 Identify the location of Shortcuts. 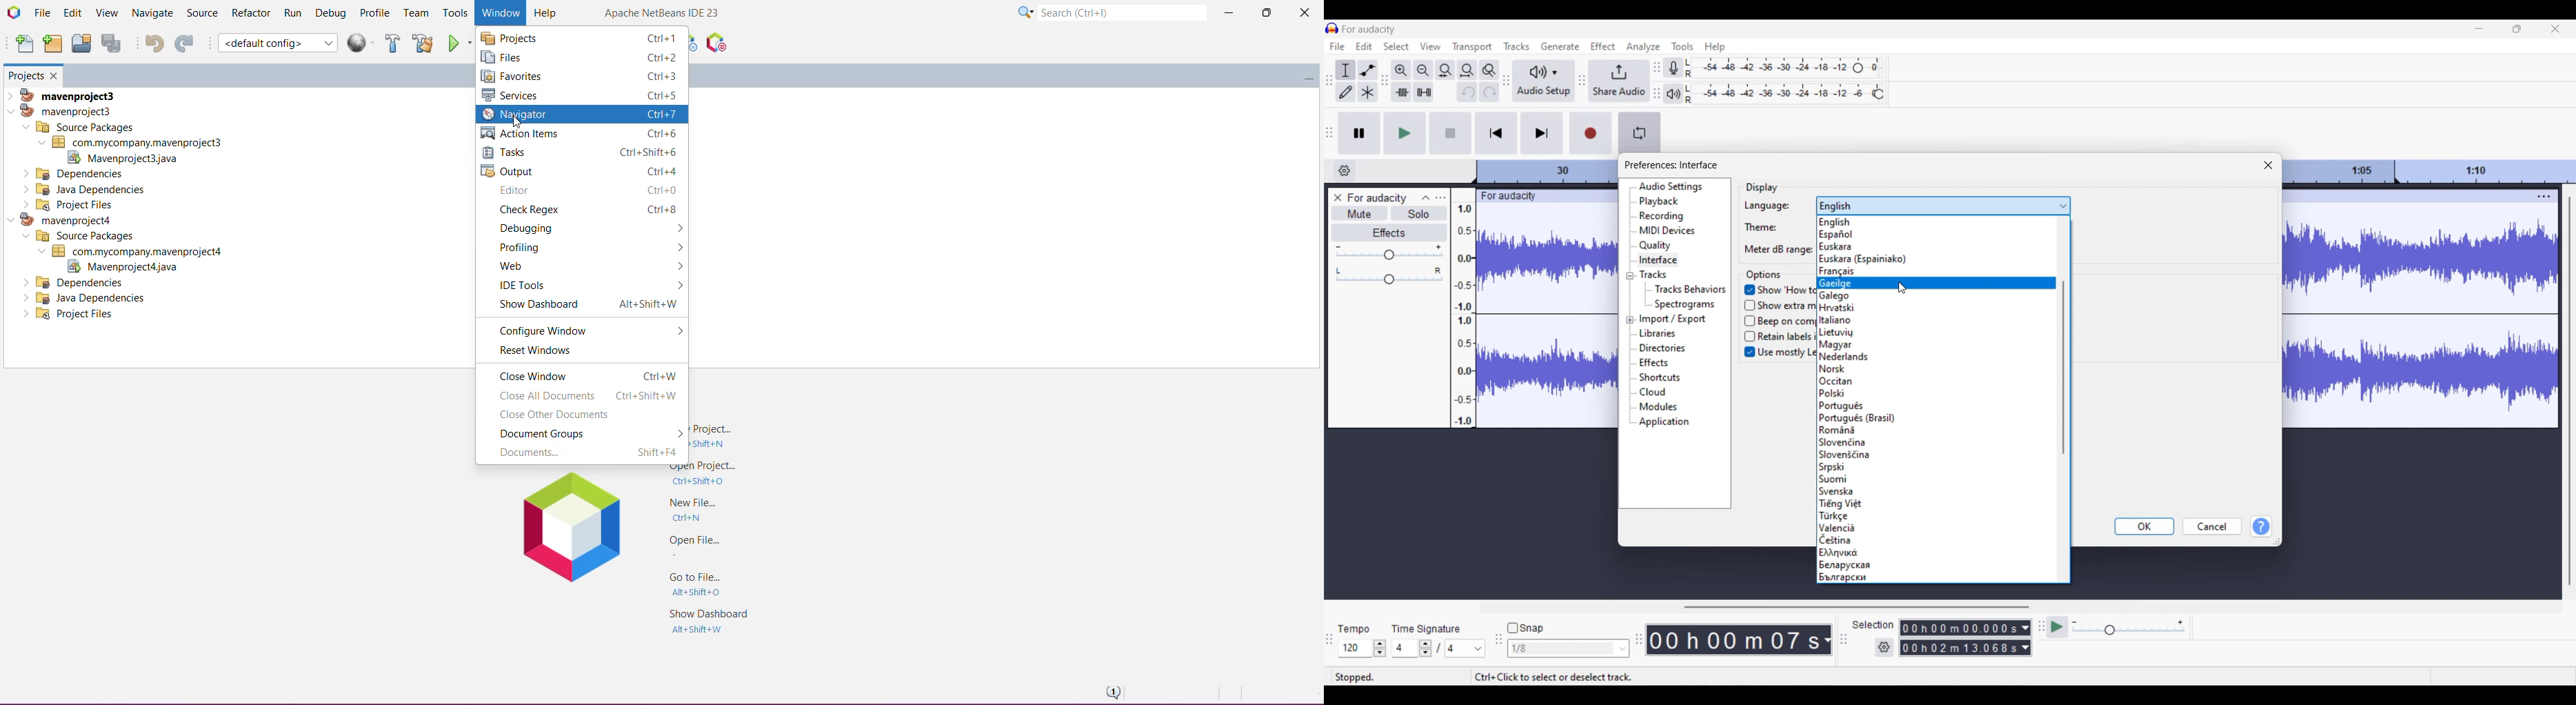
(1659, 377).